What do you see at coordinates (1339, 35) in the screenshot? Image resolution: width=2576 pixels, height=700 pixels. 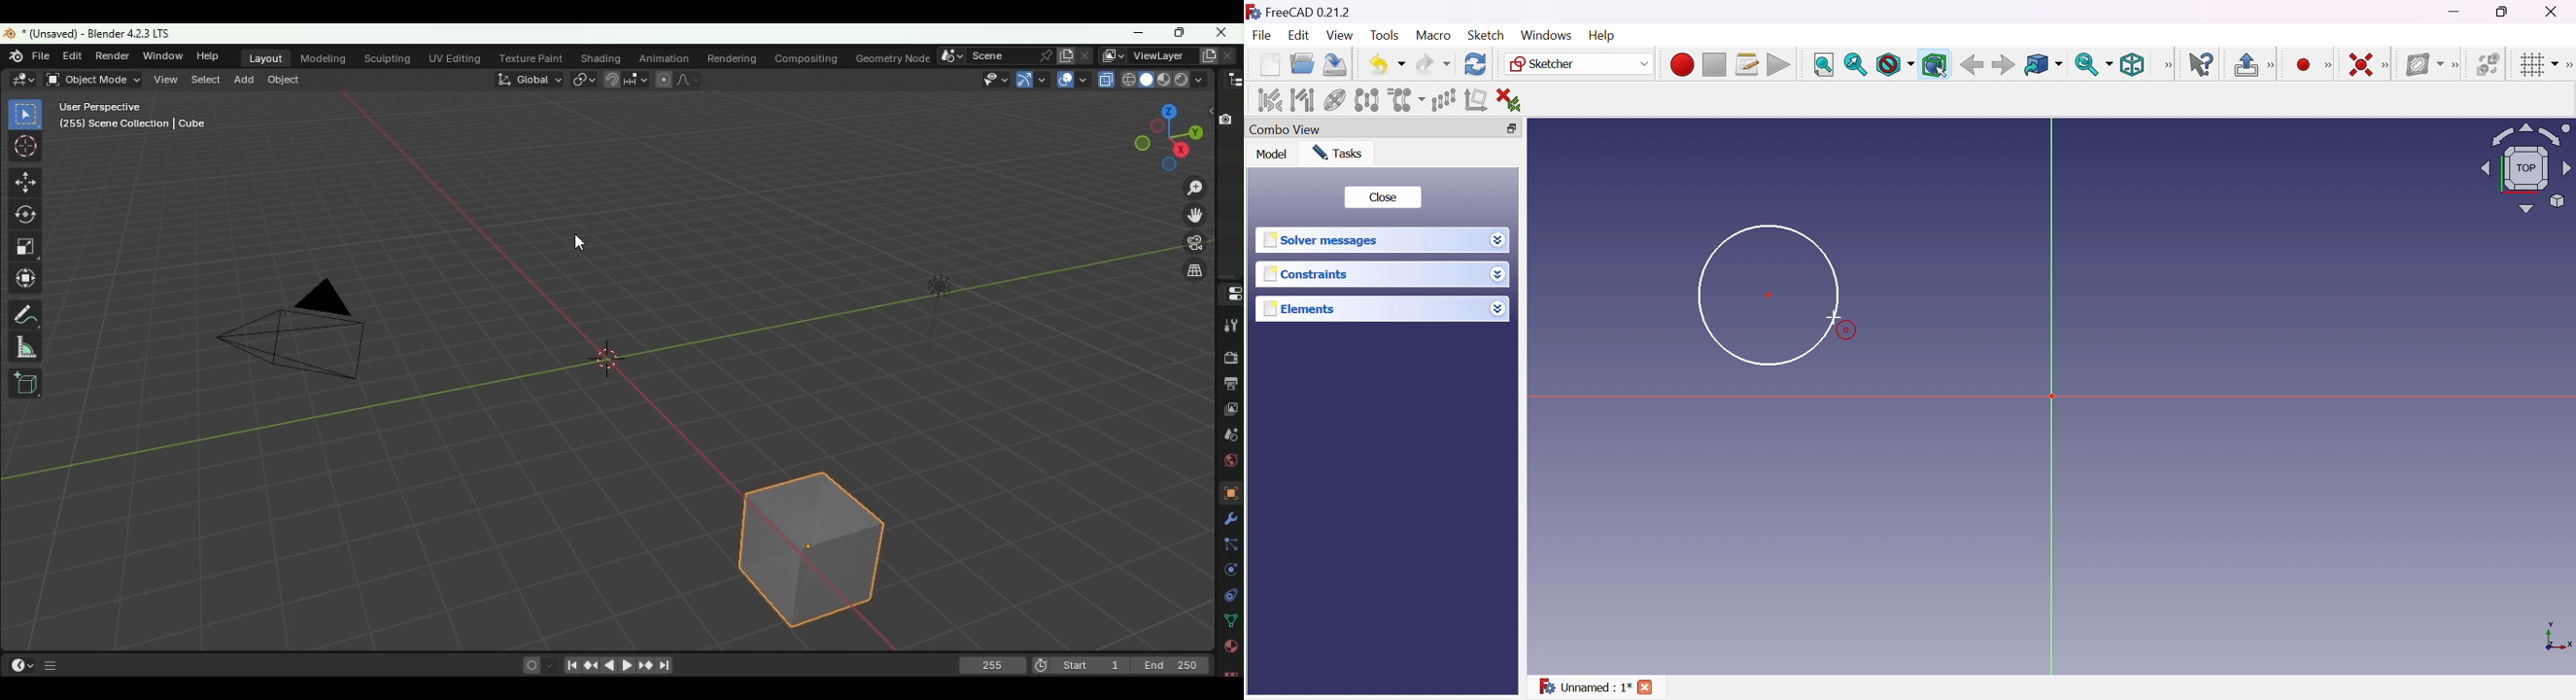 I see `View` at bounding box center [1339, 35].